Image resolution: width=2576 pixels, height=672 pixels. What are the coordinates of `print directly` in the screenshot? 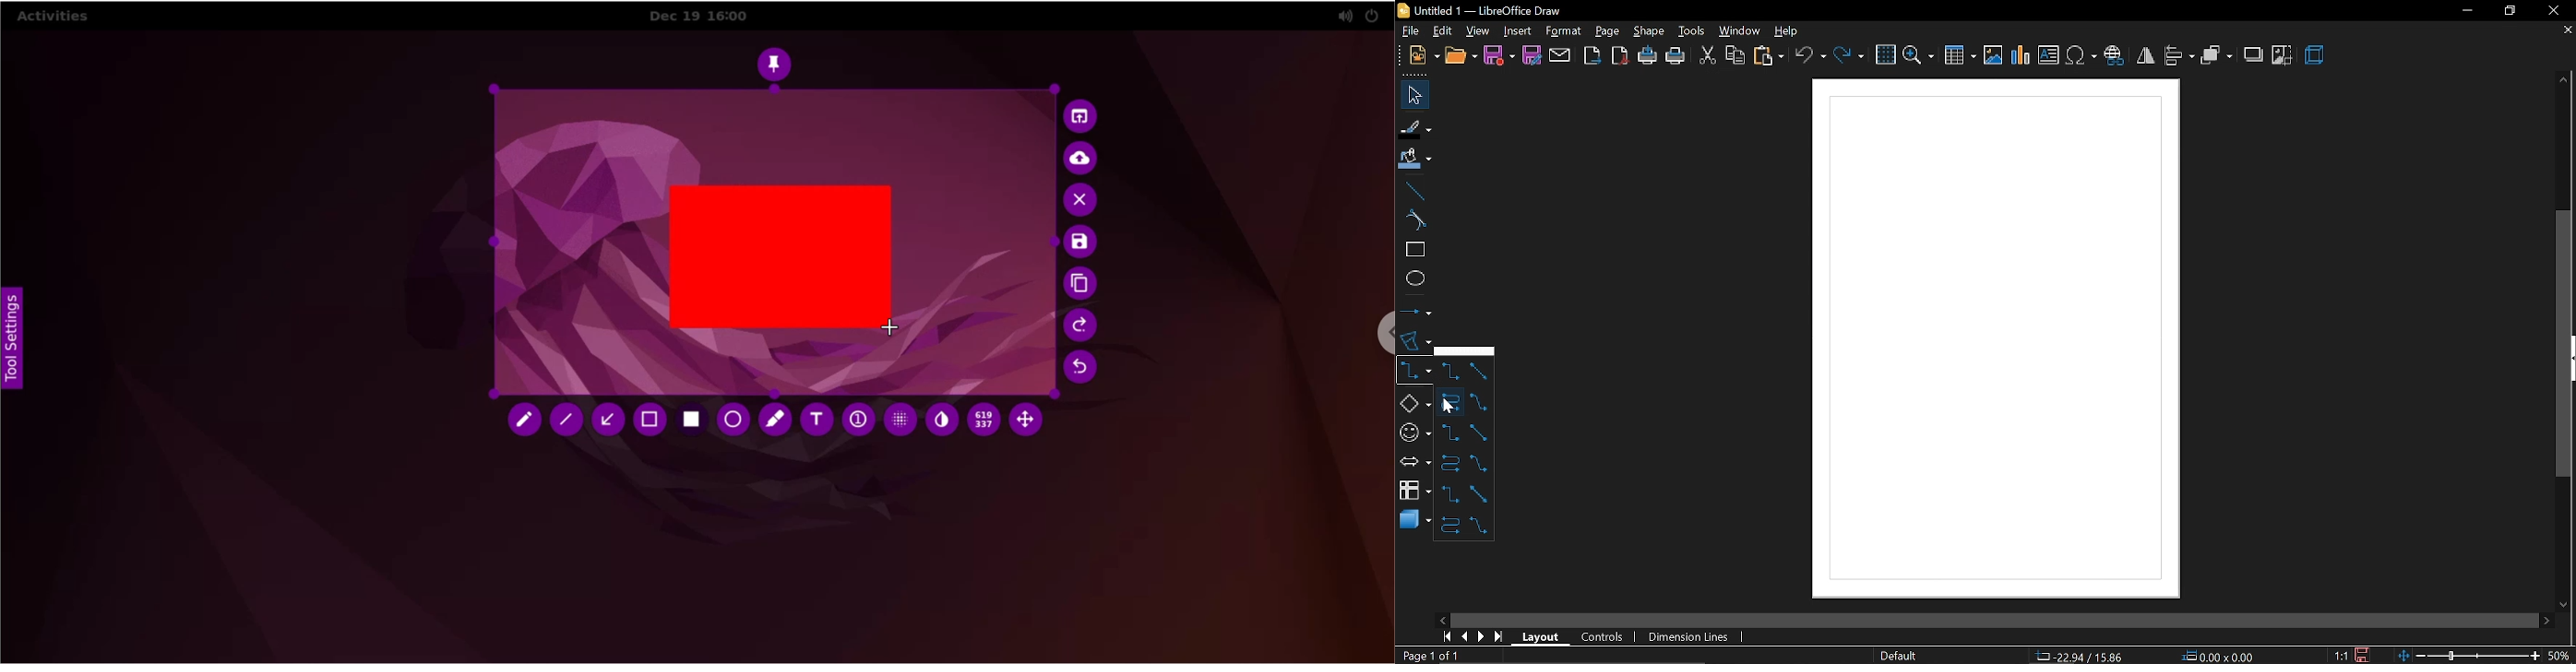 It's located at (1648, 57).